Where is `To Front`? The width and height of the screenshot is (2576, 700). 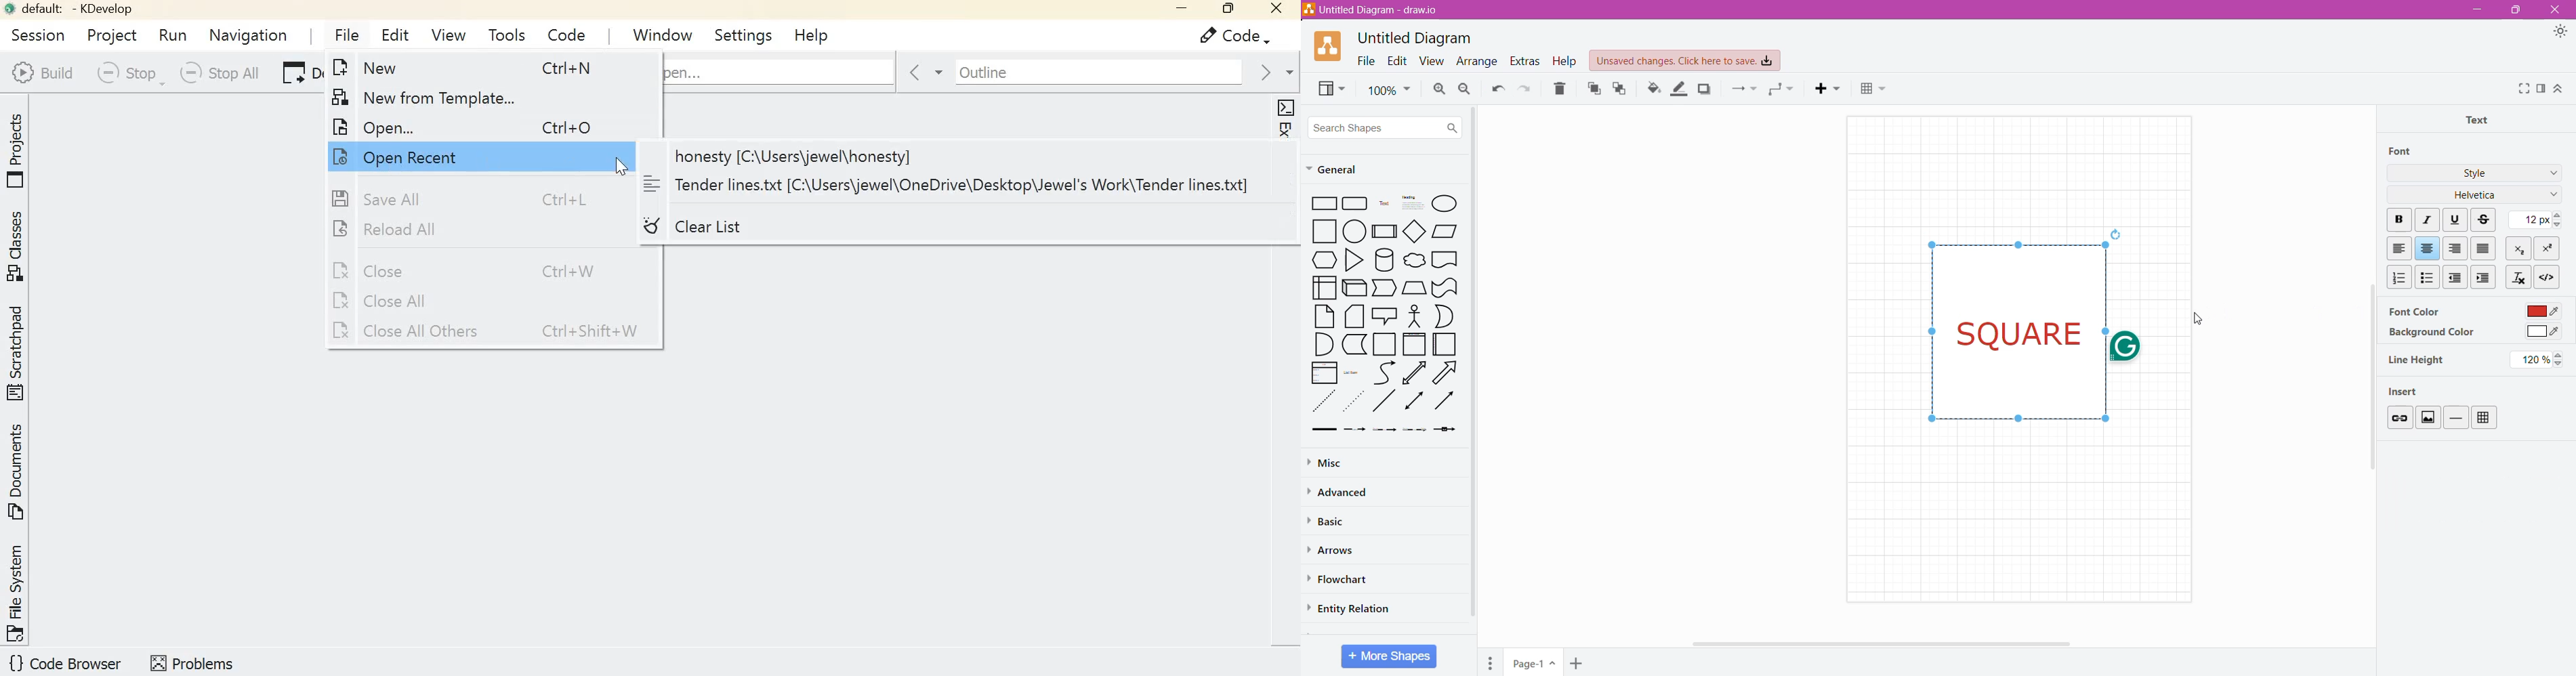 To Front is located at coordinates (1595, 90).